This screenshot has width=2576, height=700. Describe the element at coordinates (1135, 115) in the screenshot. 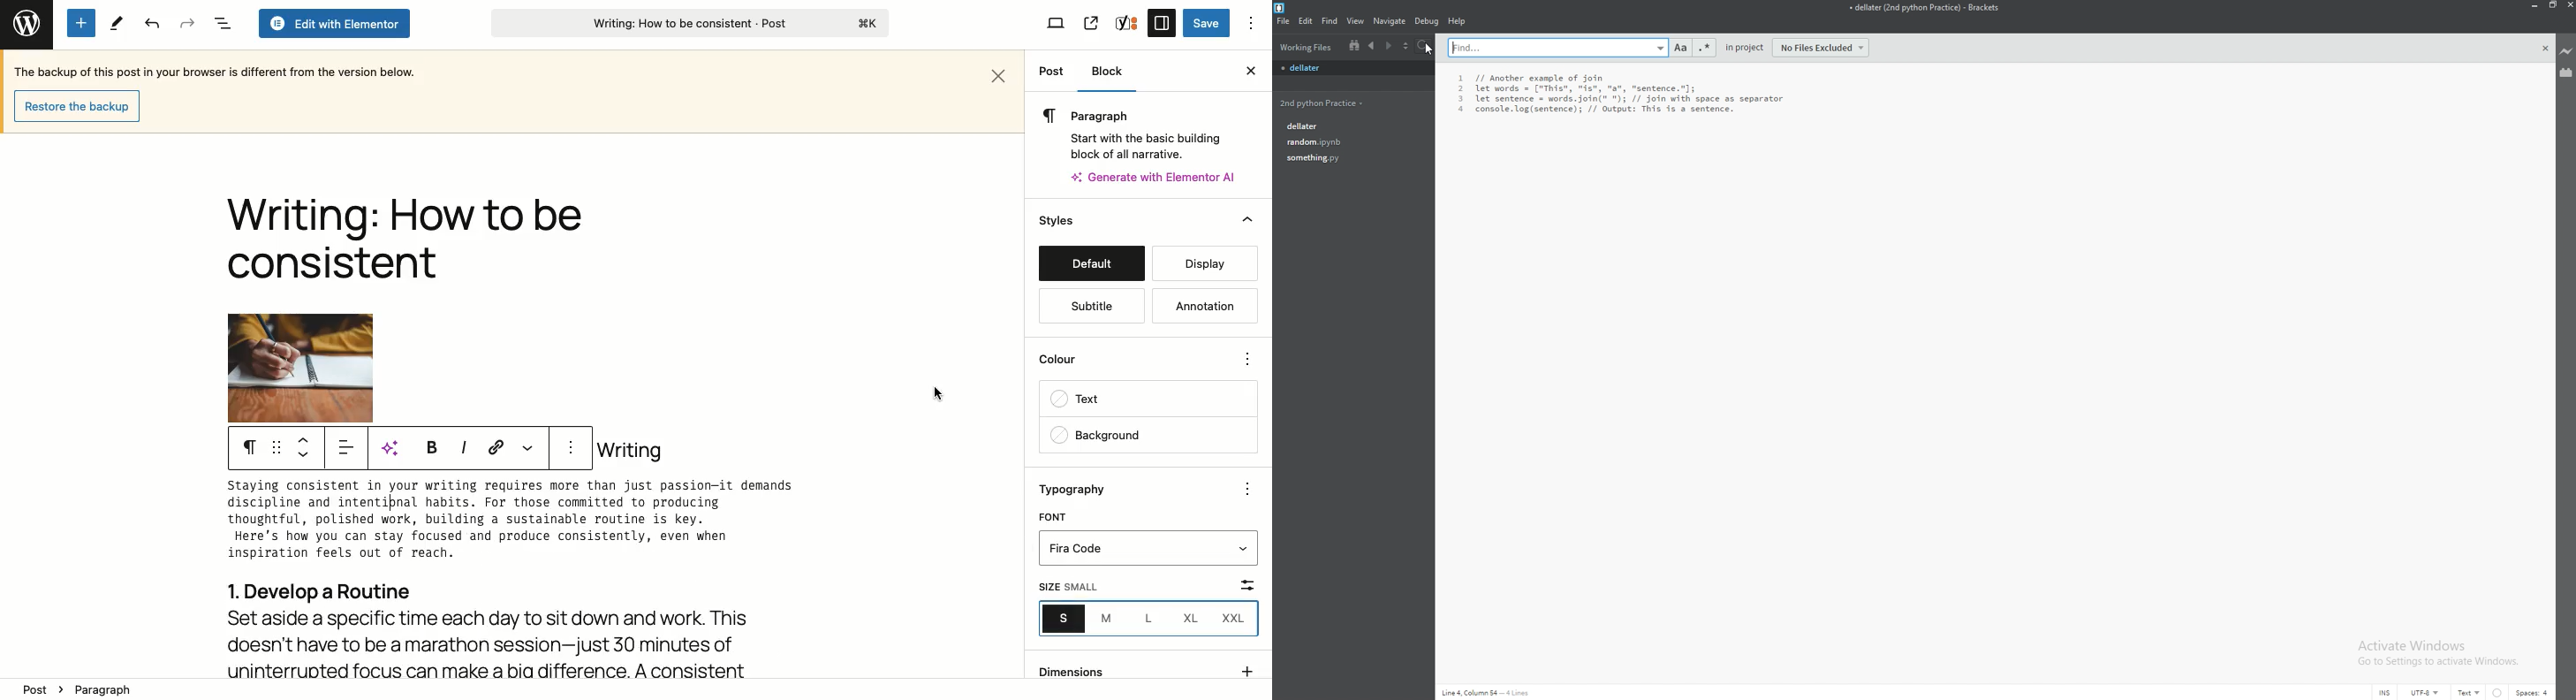

I see `Paragraph` at that location.